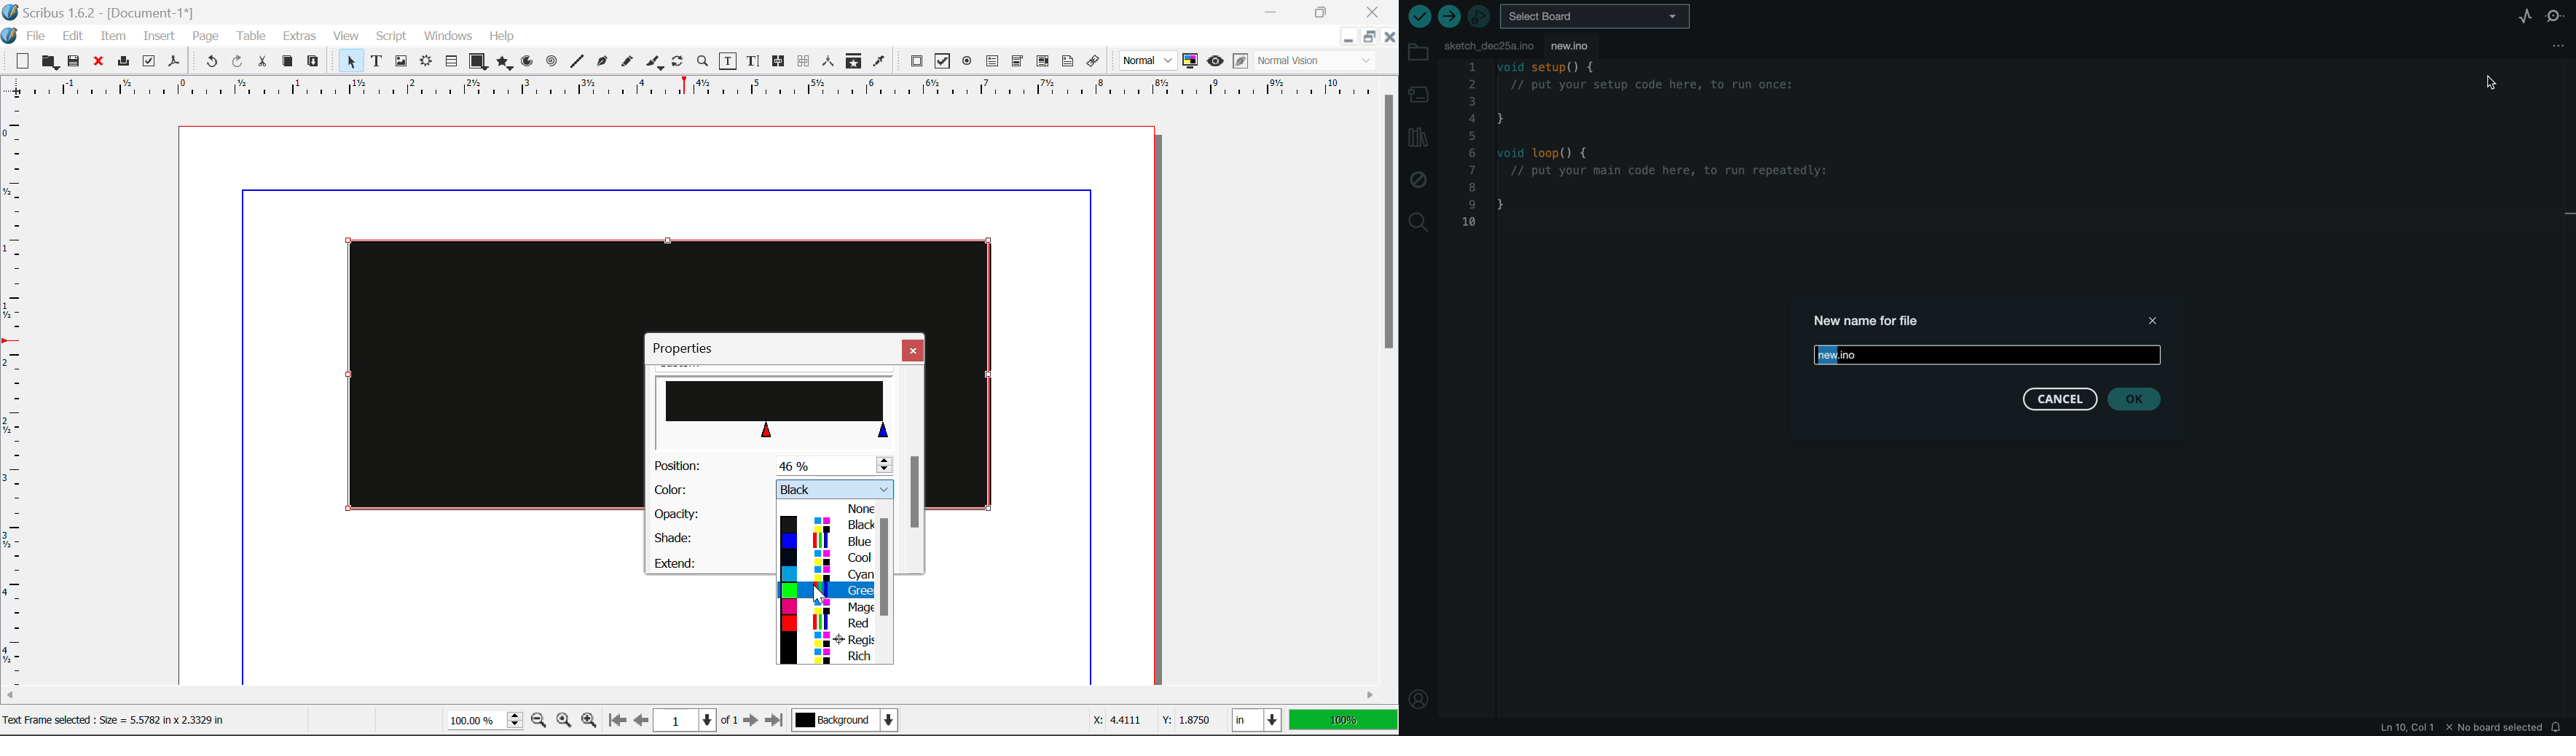 This screenshot has width=2576, height=756. I want to click on Scroll Bar, so click(914, 470).